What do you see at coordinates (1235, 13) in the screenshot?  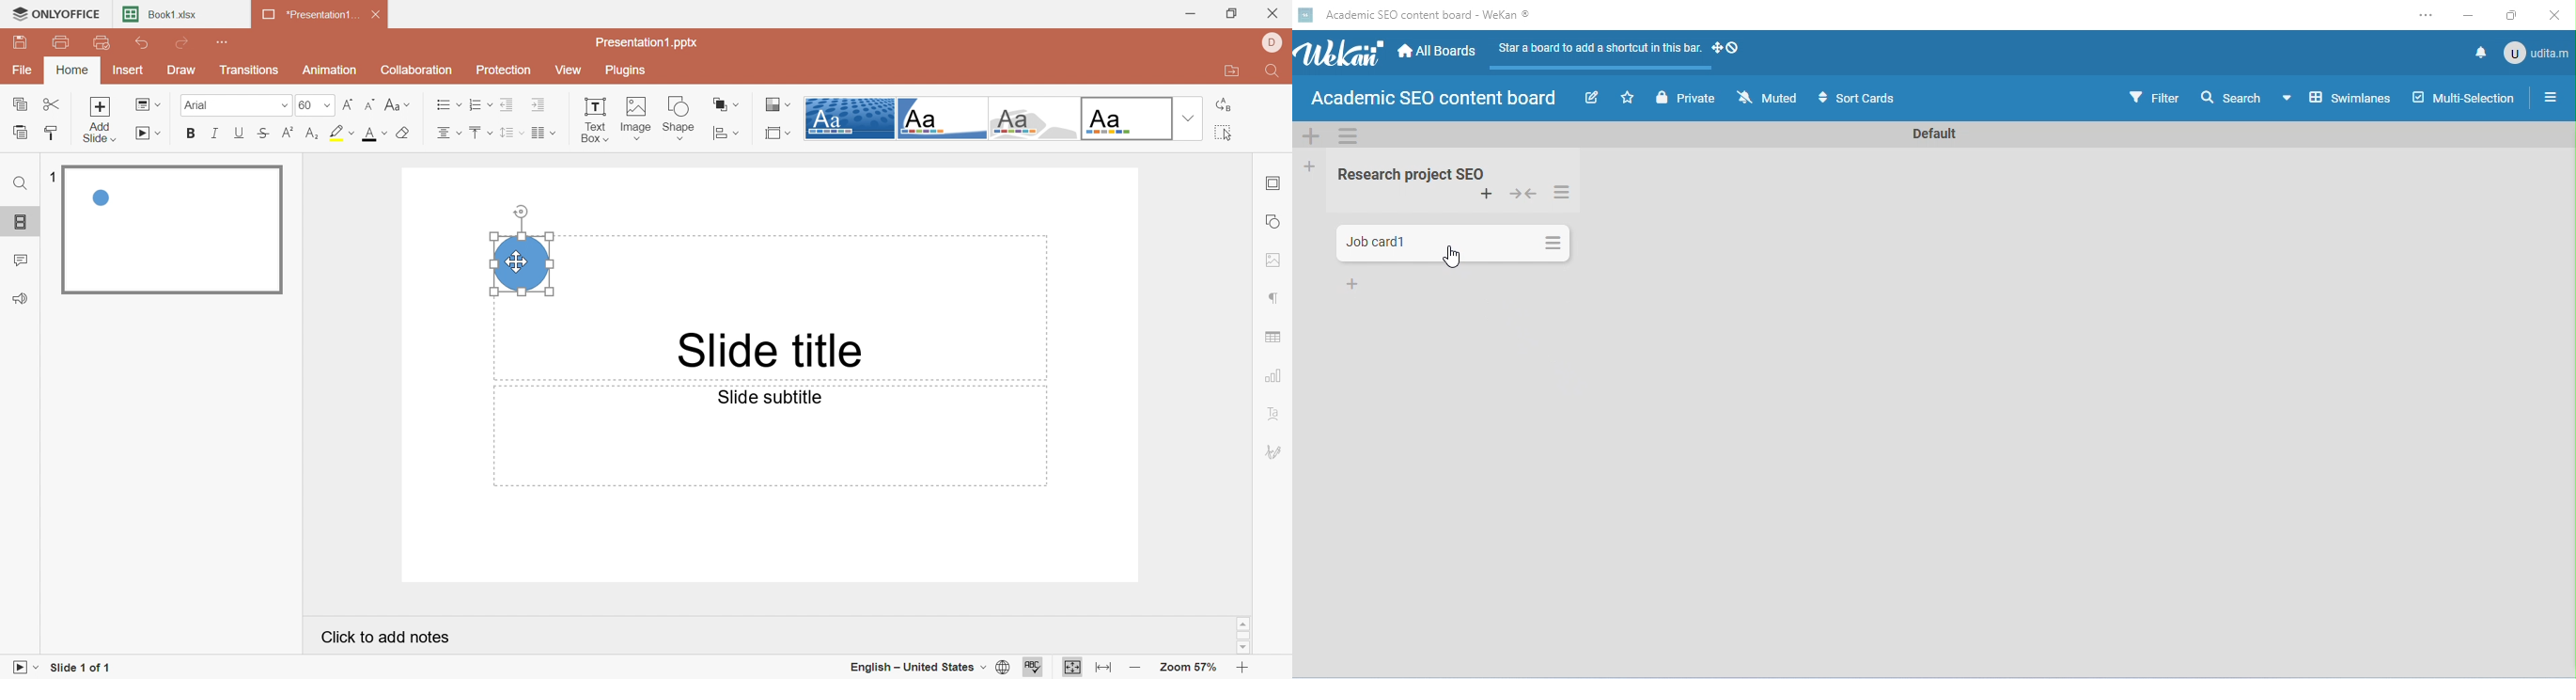 I see `Restore down` at bounding box center [1235, 13].